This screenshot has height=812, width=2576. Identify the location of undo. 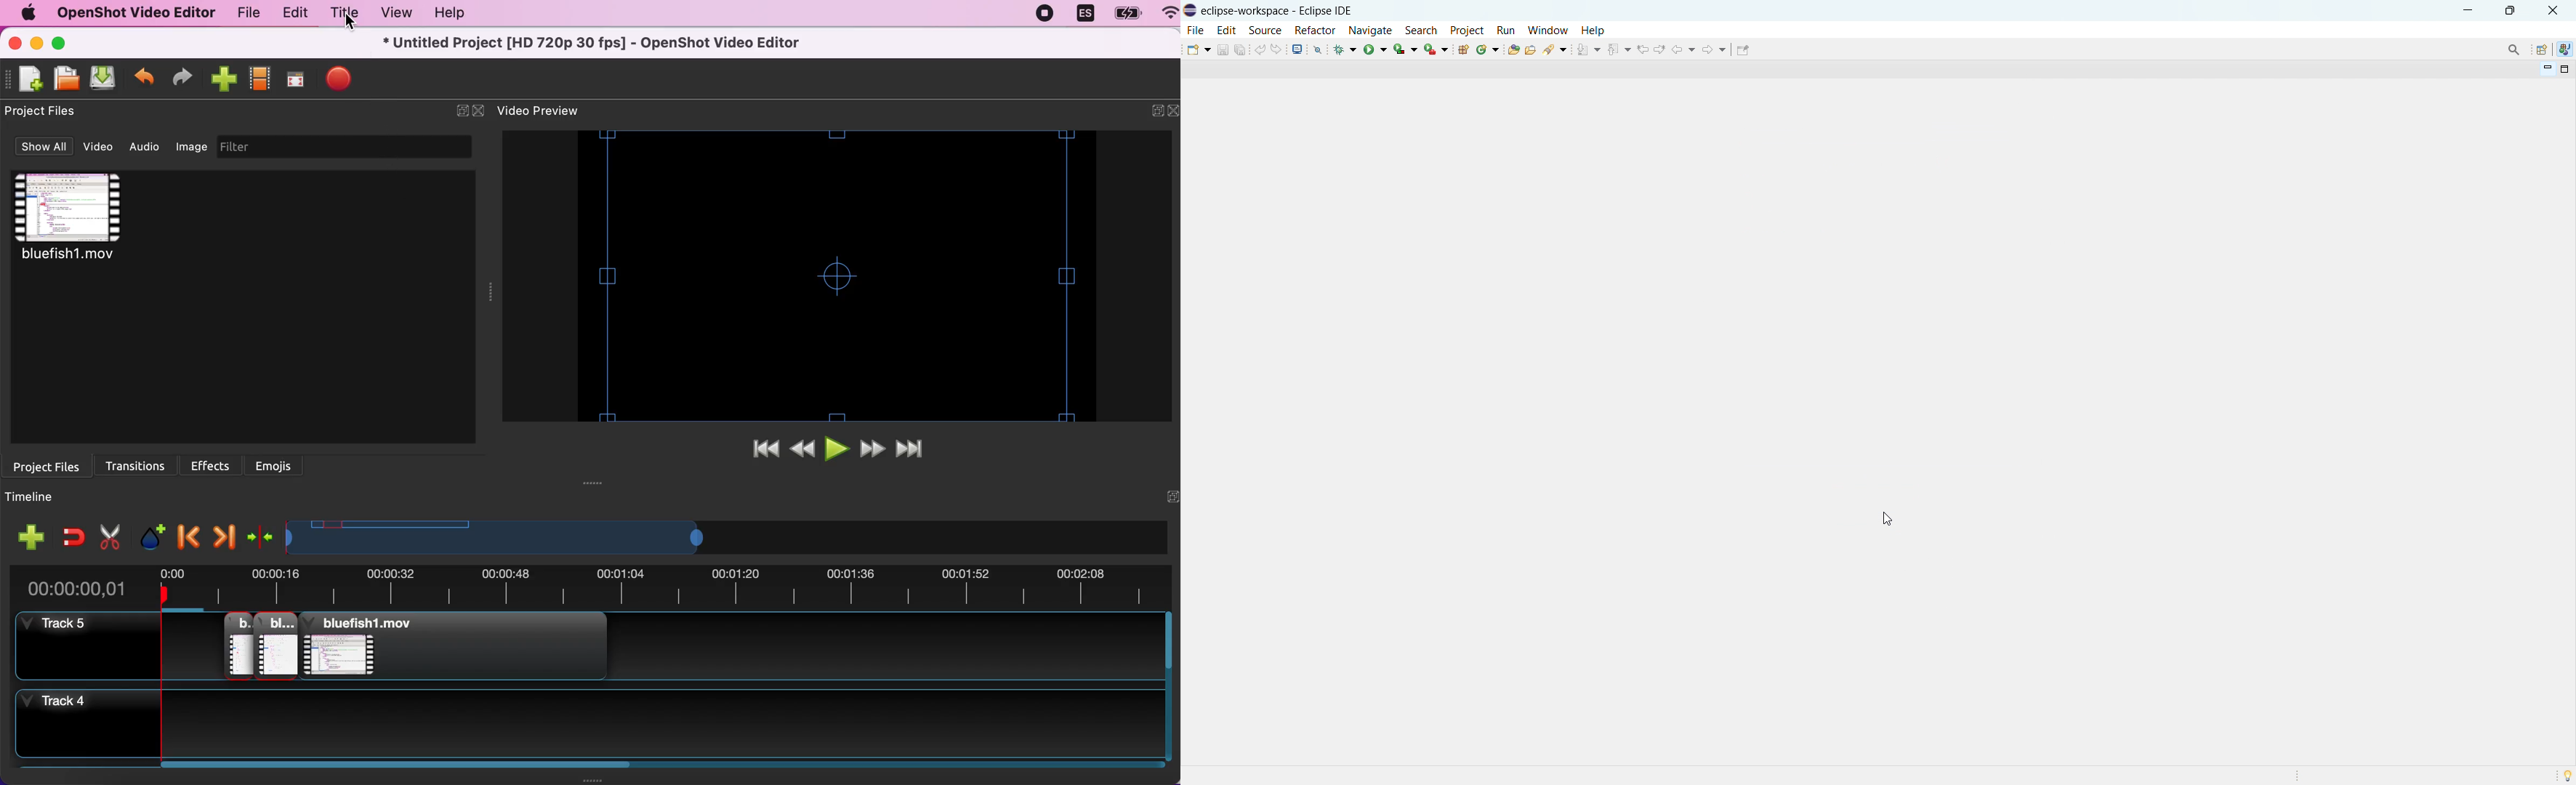
(1260, 49).